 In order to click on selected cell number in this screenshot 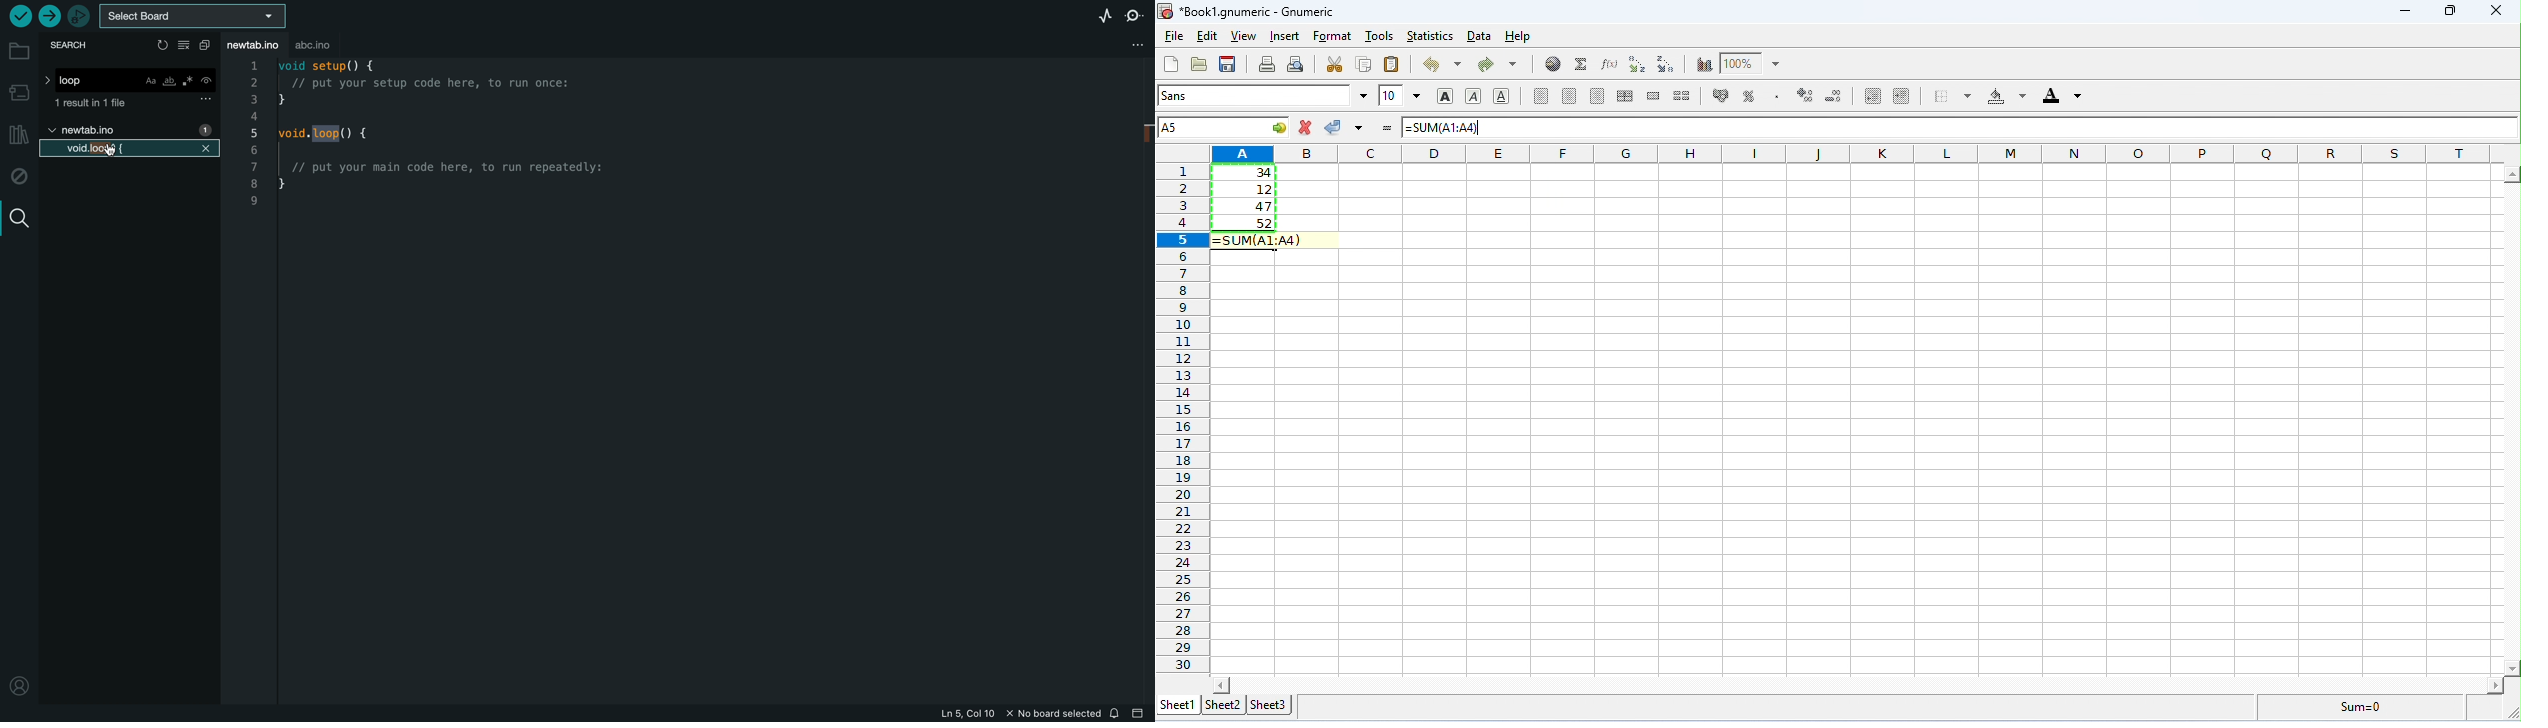, I will do `click(1224, 127)`.